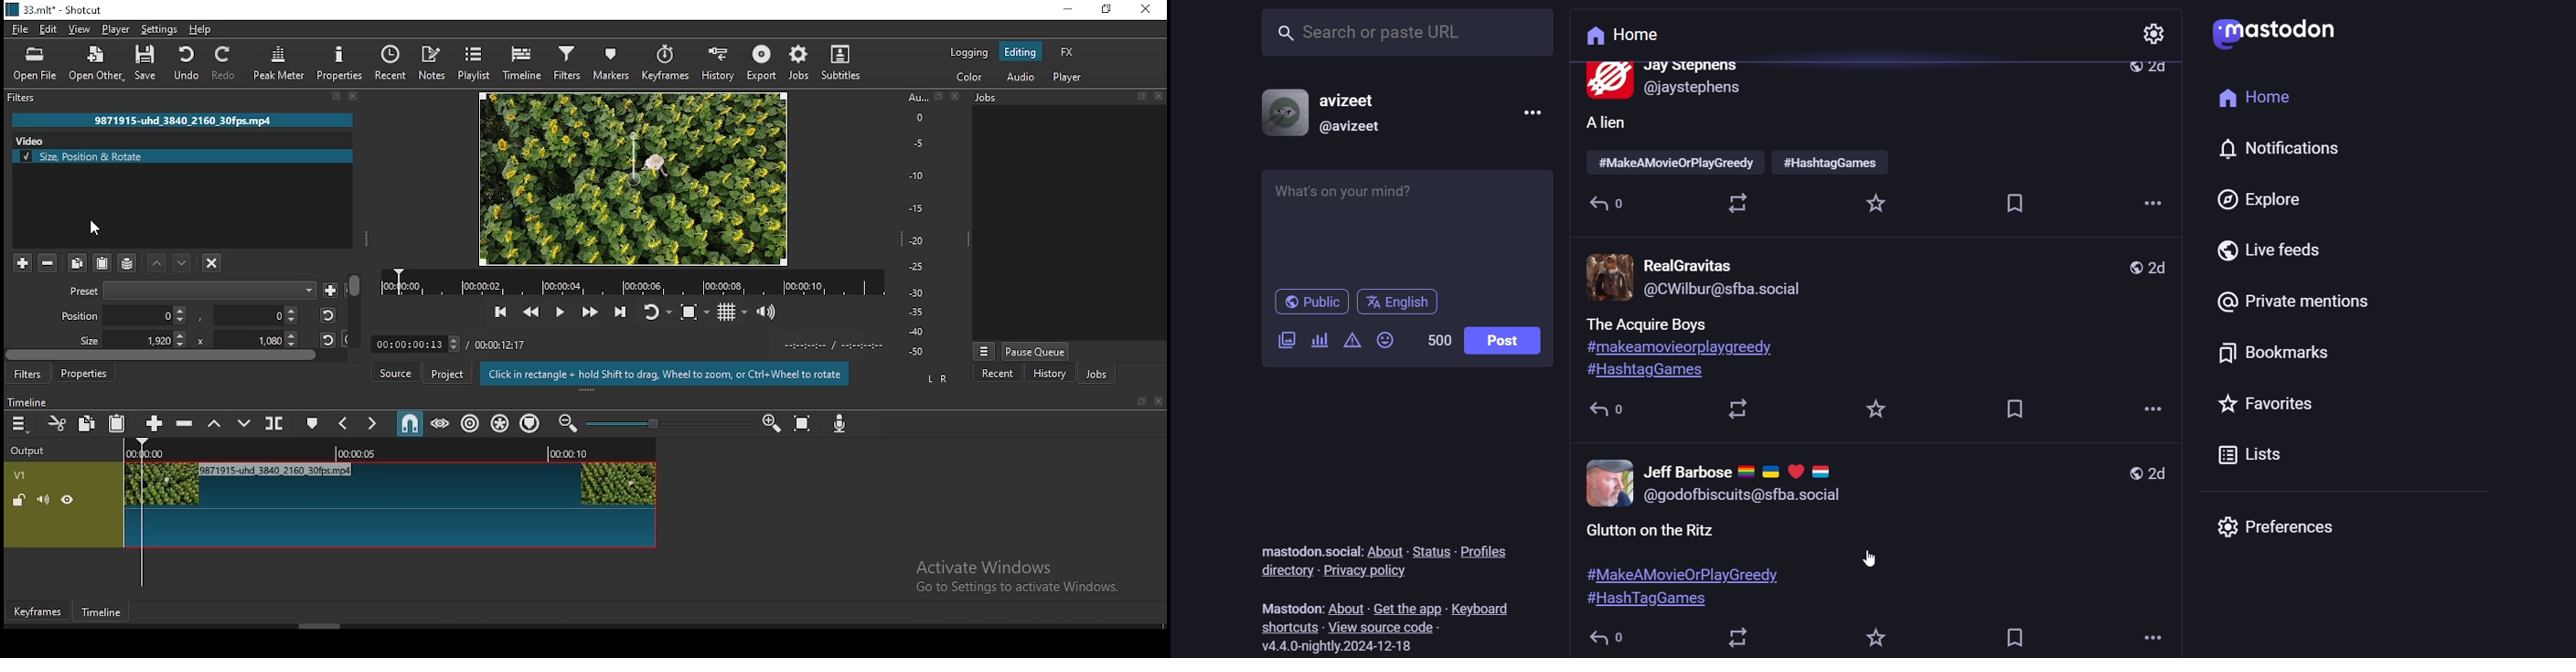  What do you see at coordinates (561, 311) in the screenshot?
I see `play/pause` at bounding box center [561, 311].